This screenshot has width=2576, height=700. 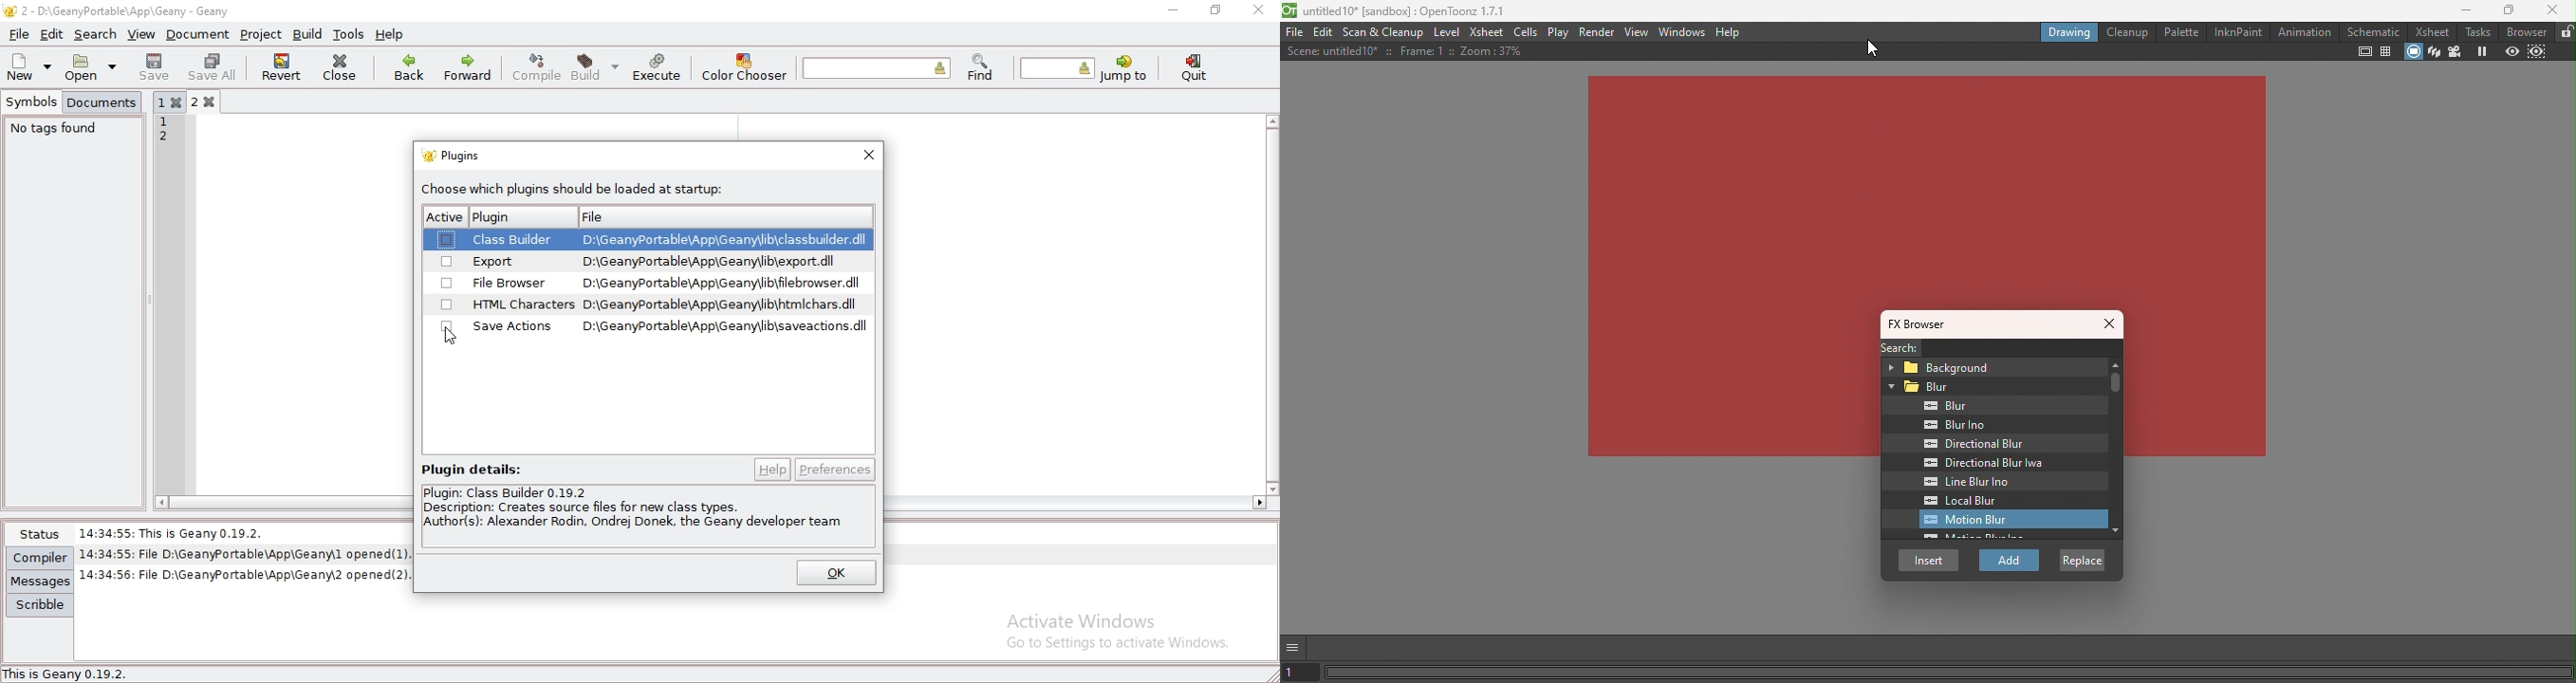 I want to click on Camera view, so click(x=2456, y=50).